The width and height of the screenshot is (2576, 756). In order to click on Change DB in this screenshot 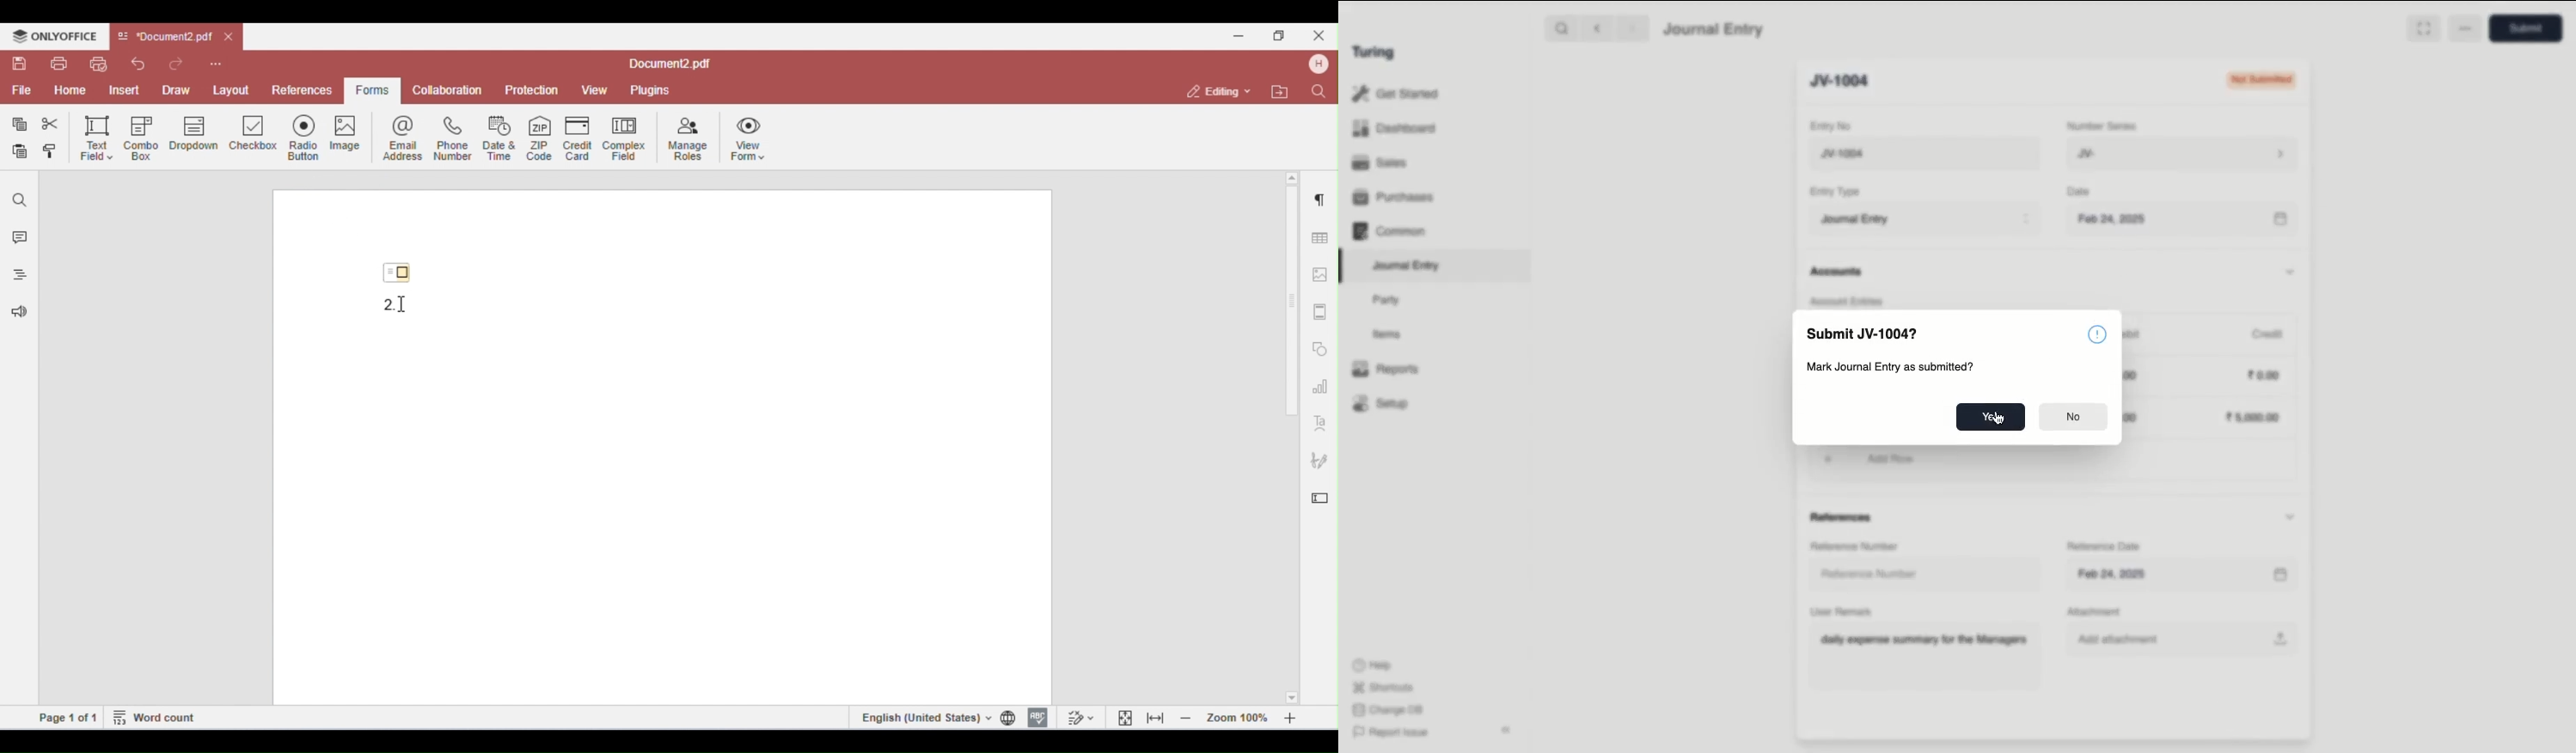, I will do `click(1387, 710)`.